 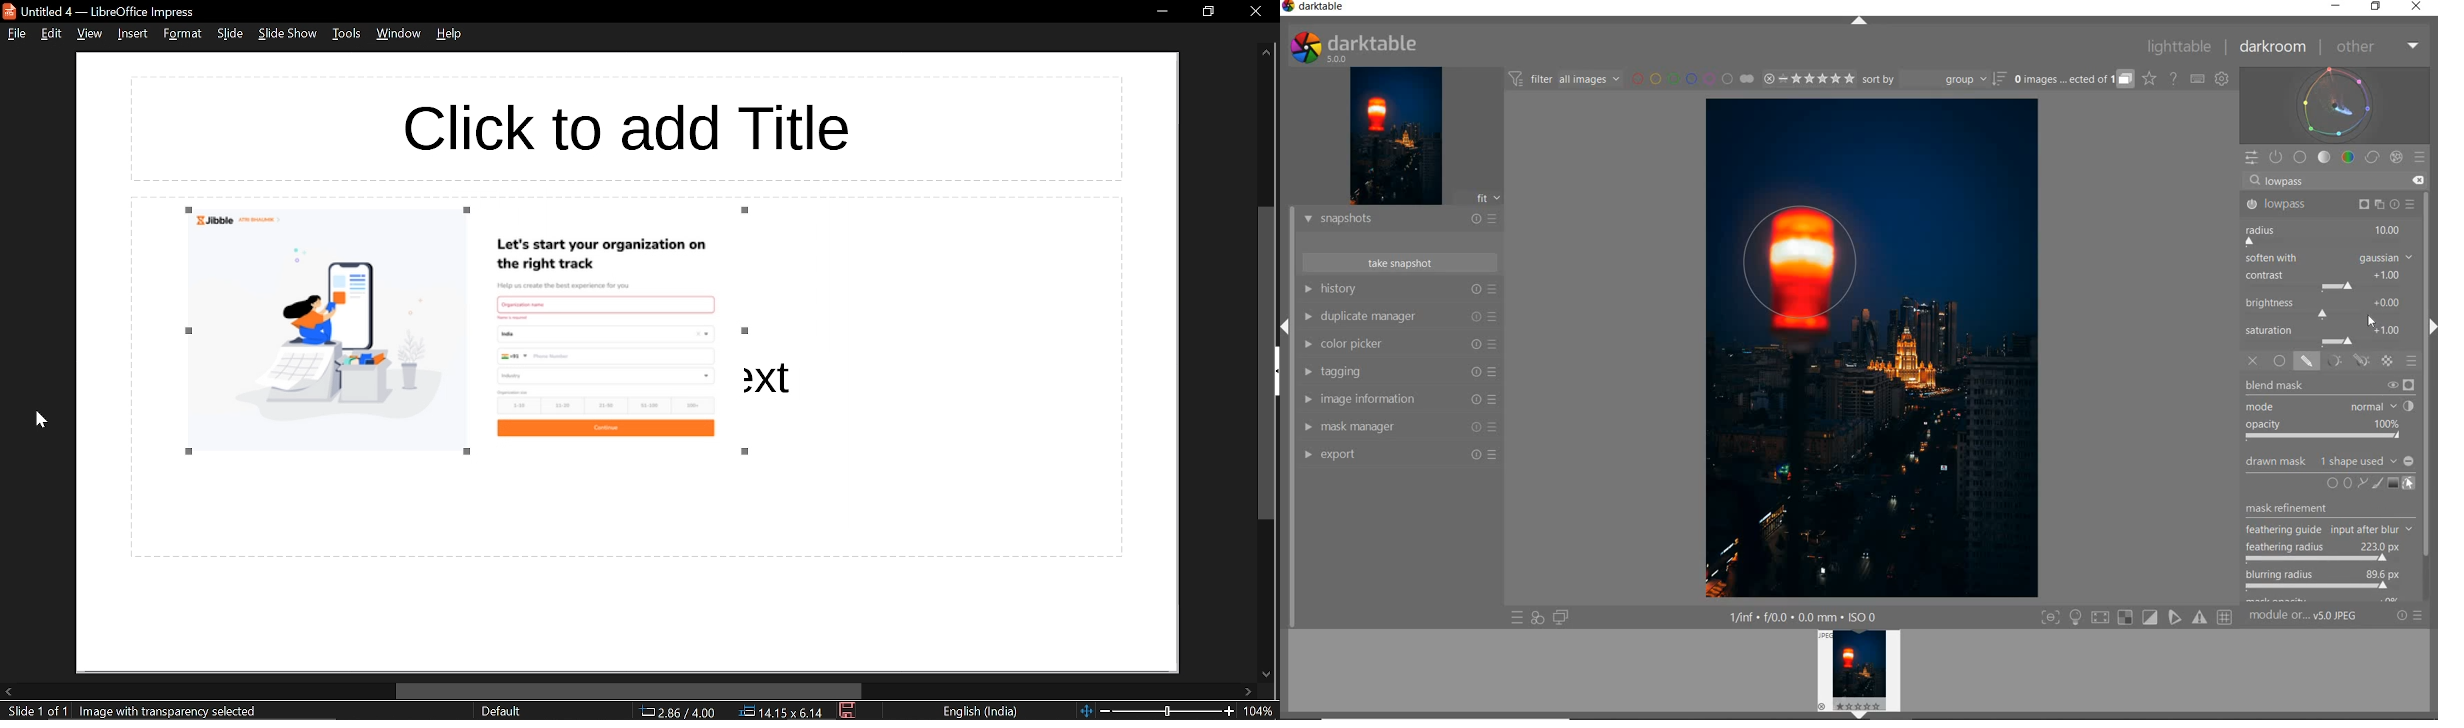 What do you see at coordinates (53, 33) in the screenshot?
I see `edit` at bounding box center [53, 33].